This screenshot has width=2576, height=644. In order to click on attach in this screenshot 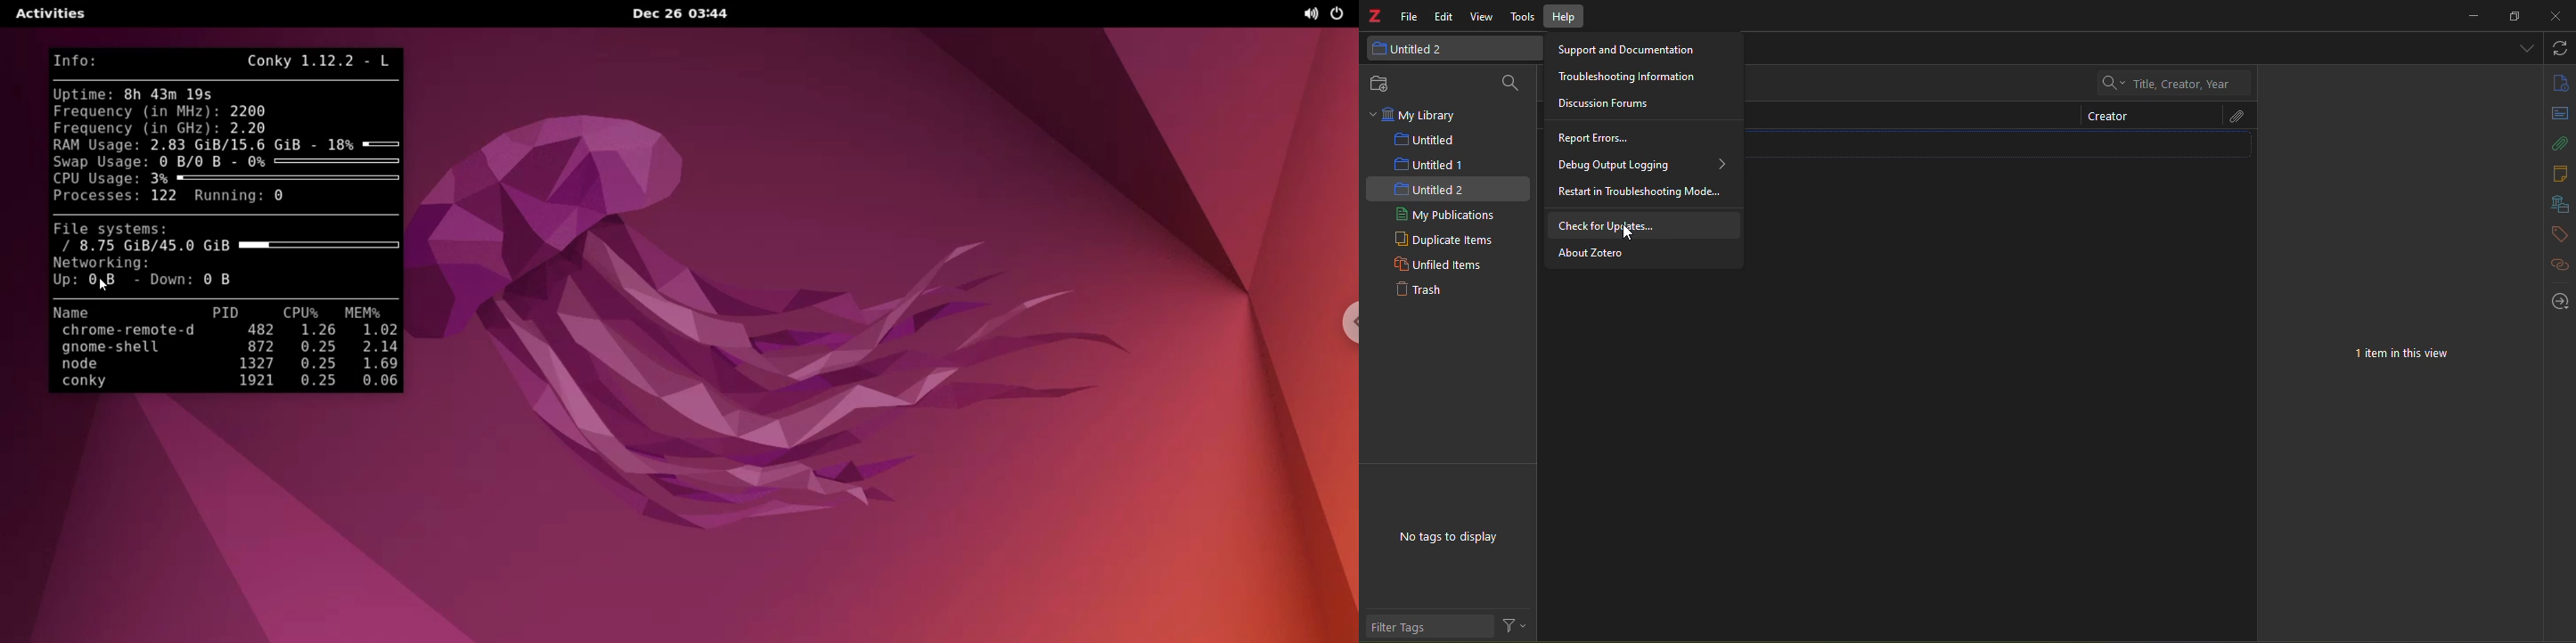, I will do `click(2232, 116)`.